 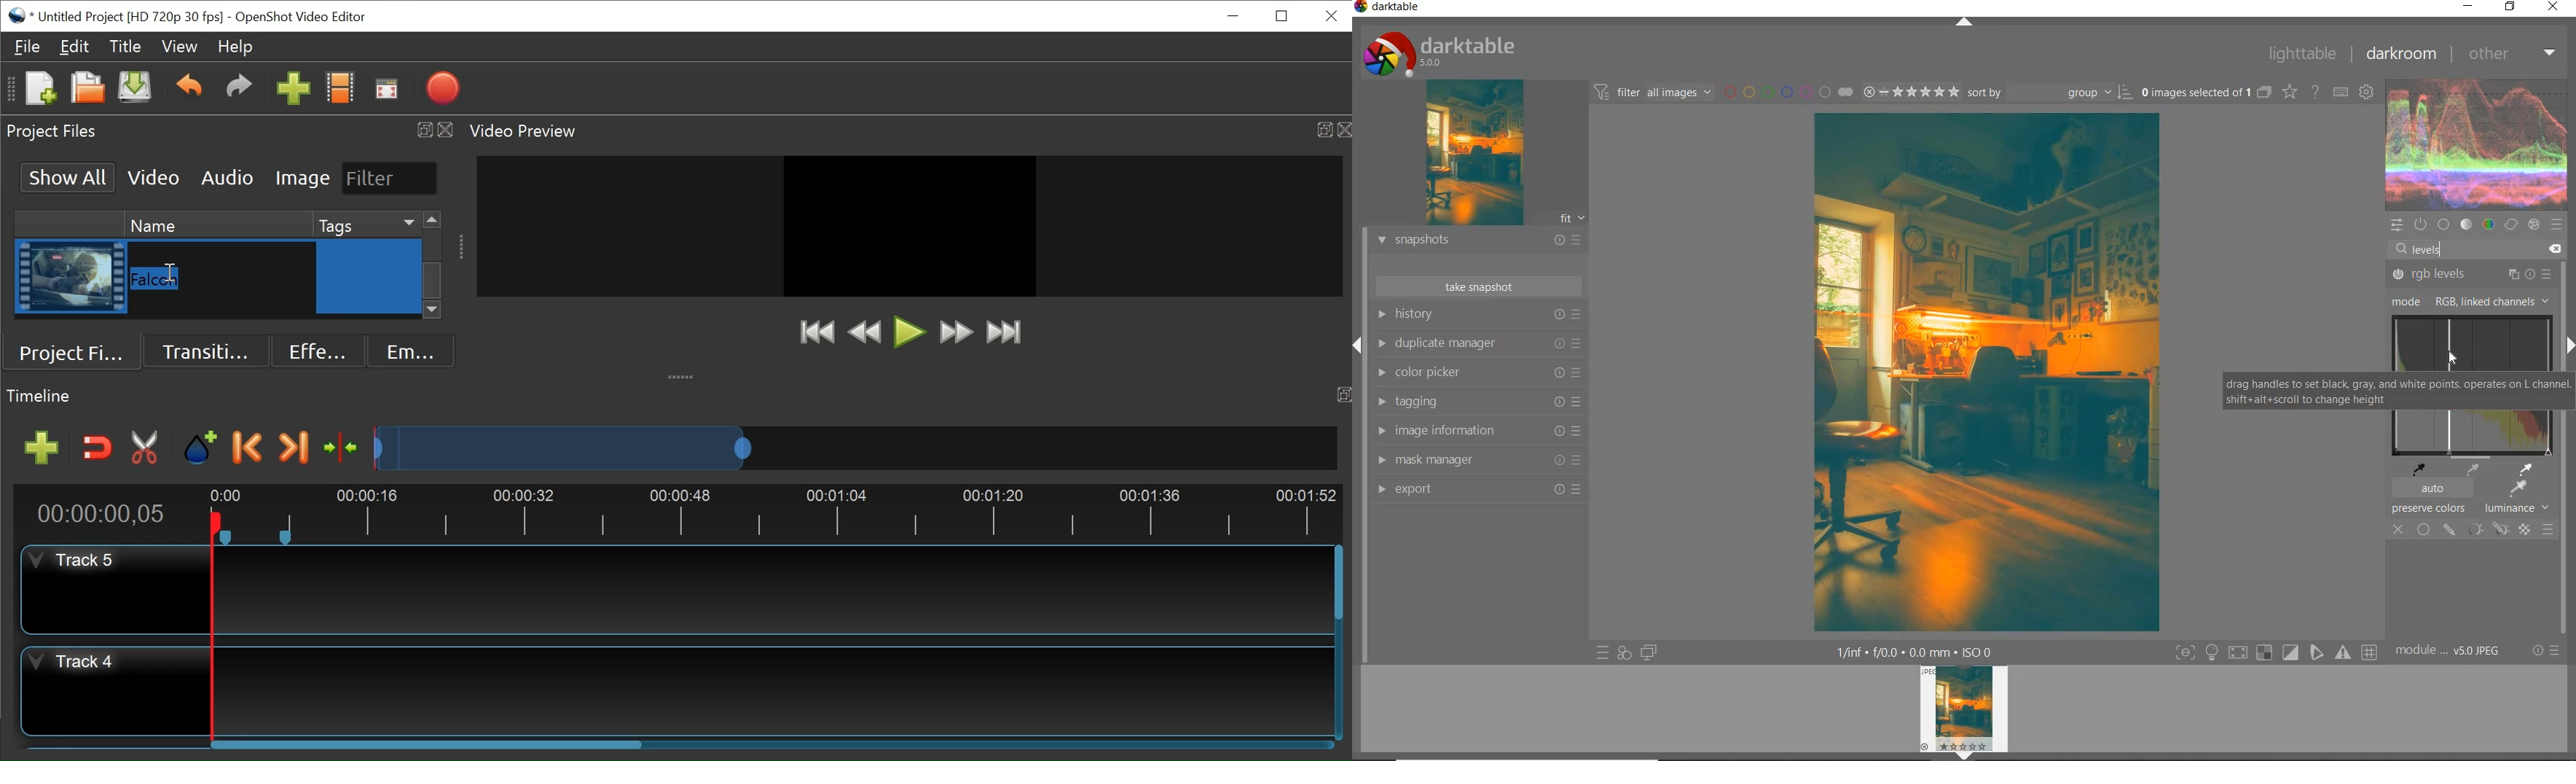 I want to click on Import Files, so click(x=292, y=89).